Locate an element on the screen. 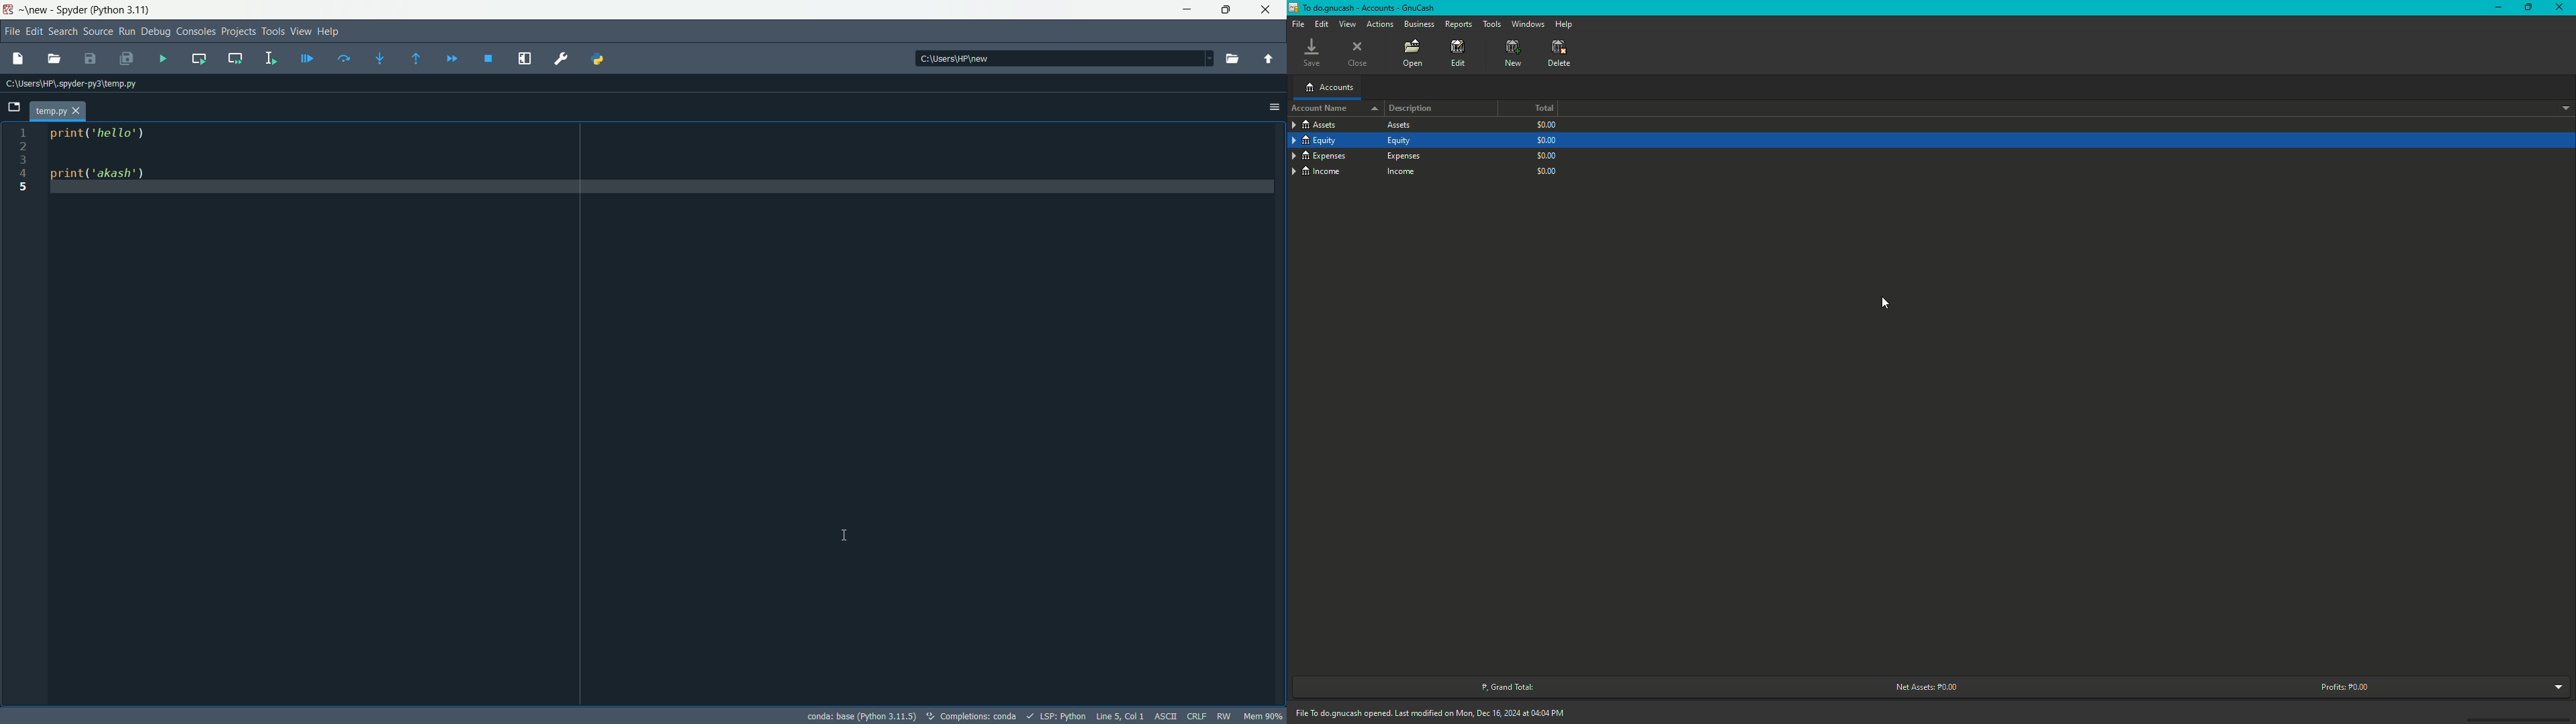 This screenshot has width=2576, height=728. file eol status is located at coordinates (1197, 717).